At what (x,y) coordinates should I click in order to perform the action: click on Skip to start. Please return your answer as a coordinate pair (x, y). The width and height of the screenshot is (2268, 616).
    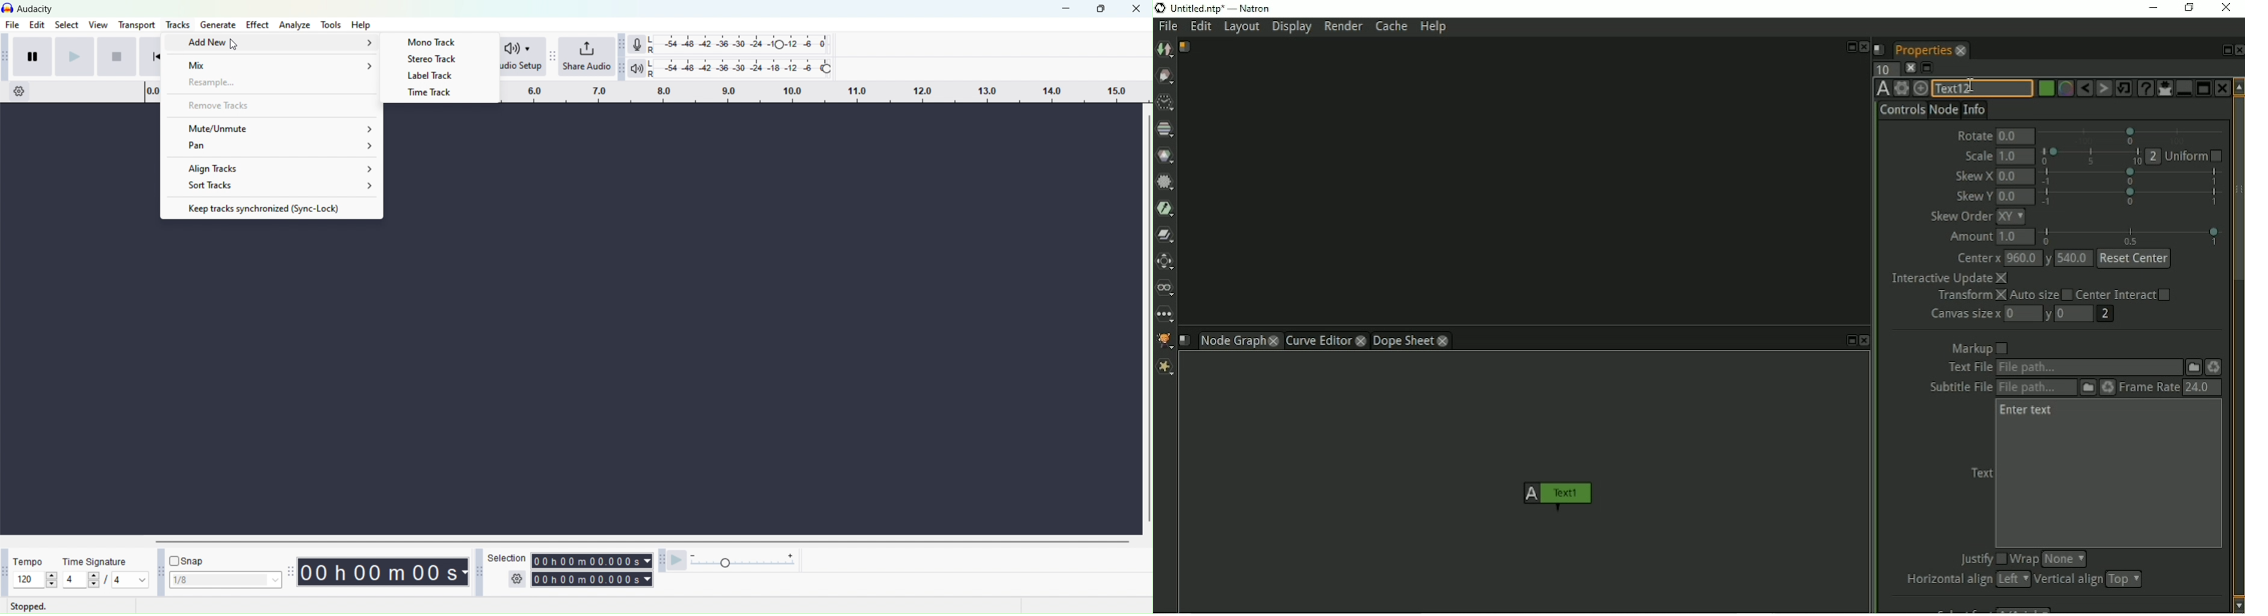
    Looking at the image, I should click on (117, 57).